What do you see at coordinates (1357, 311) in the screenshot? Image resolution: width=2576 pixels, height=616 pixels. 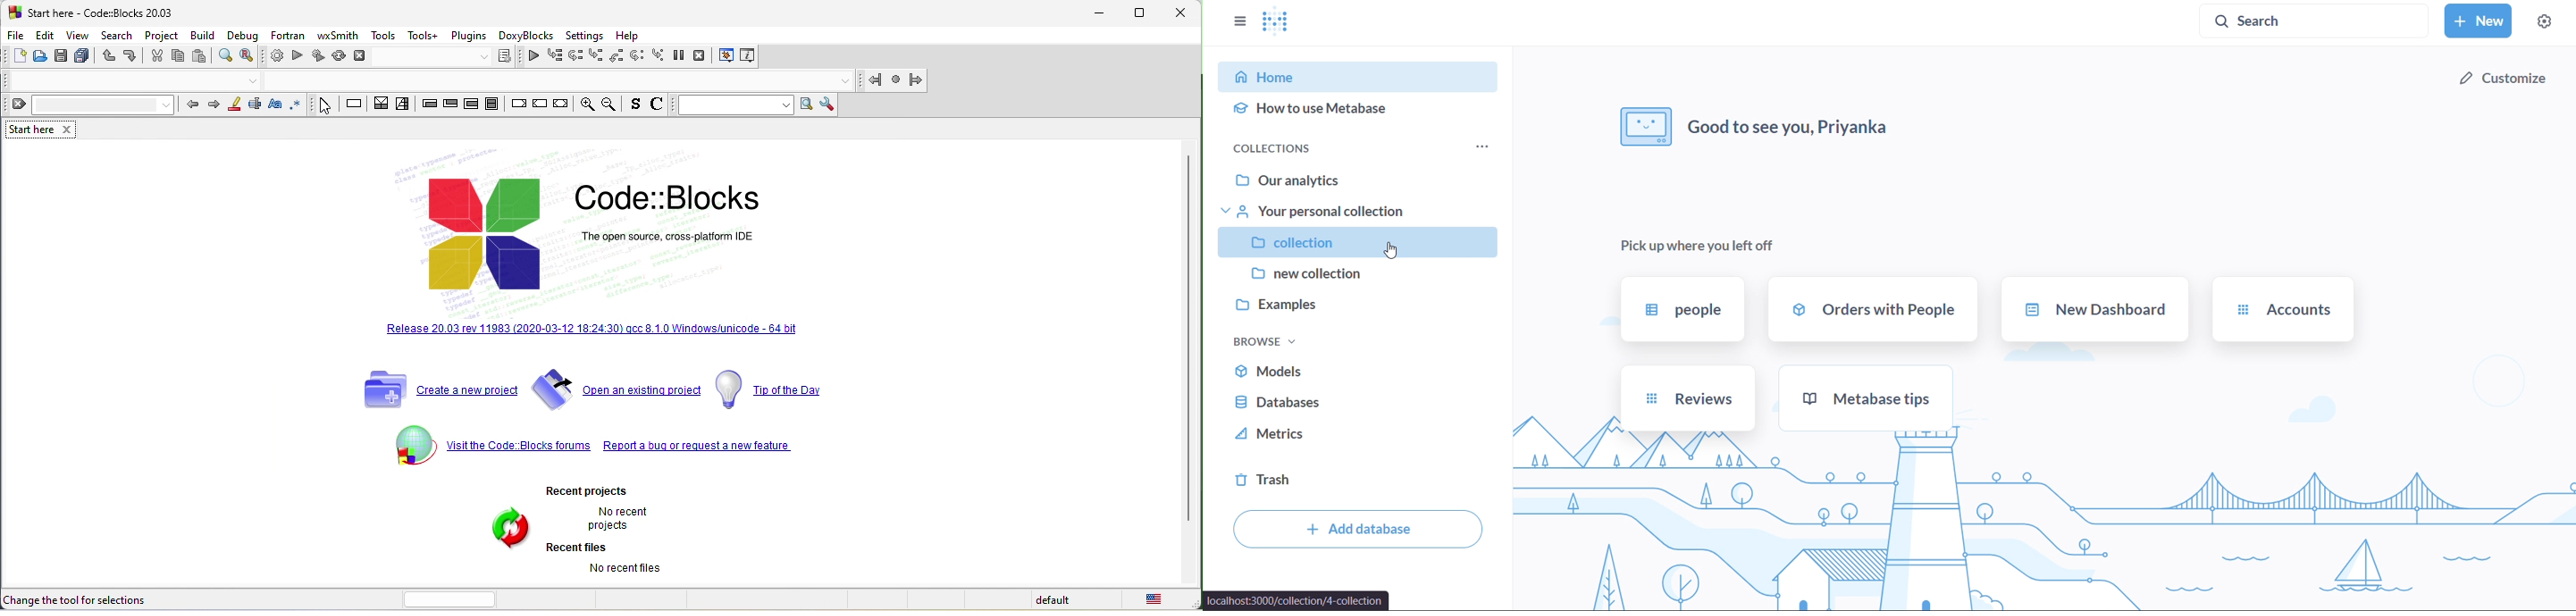 I see `examples` at bounding box center [1357, 311].